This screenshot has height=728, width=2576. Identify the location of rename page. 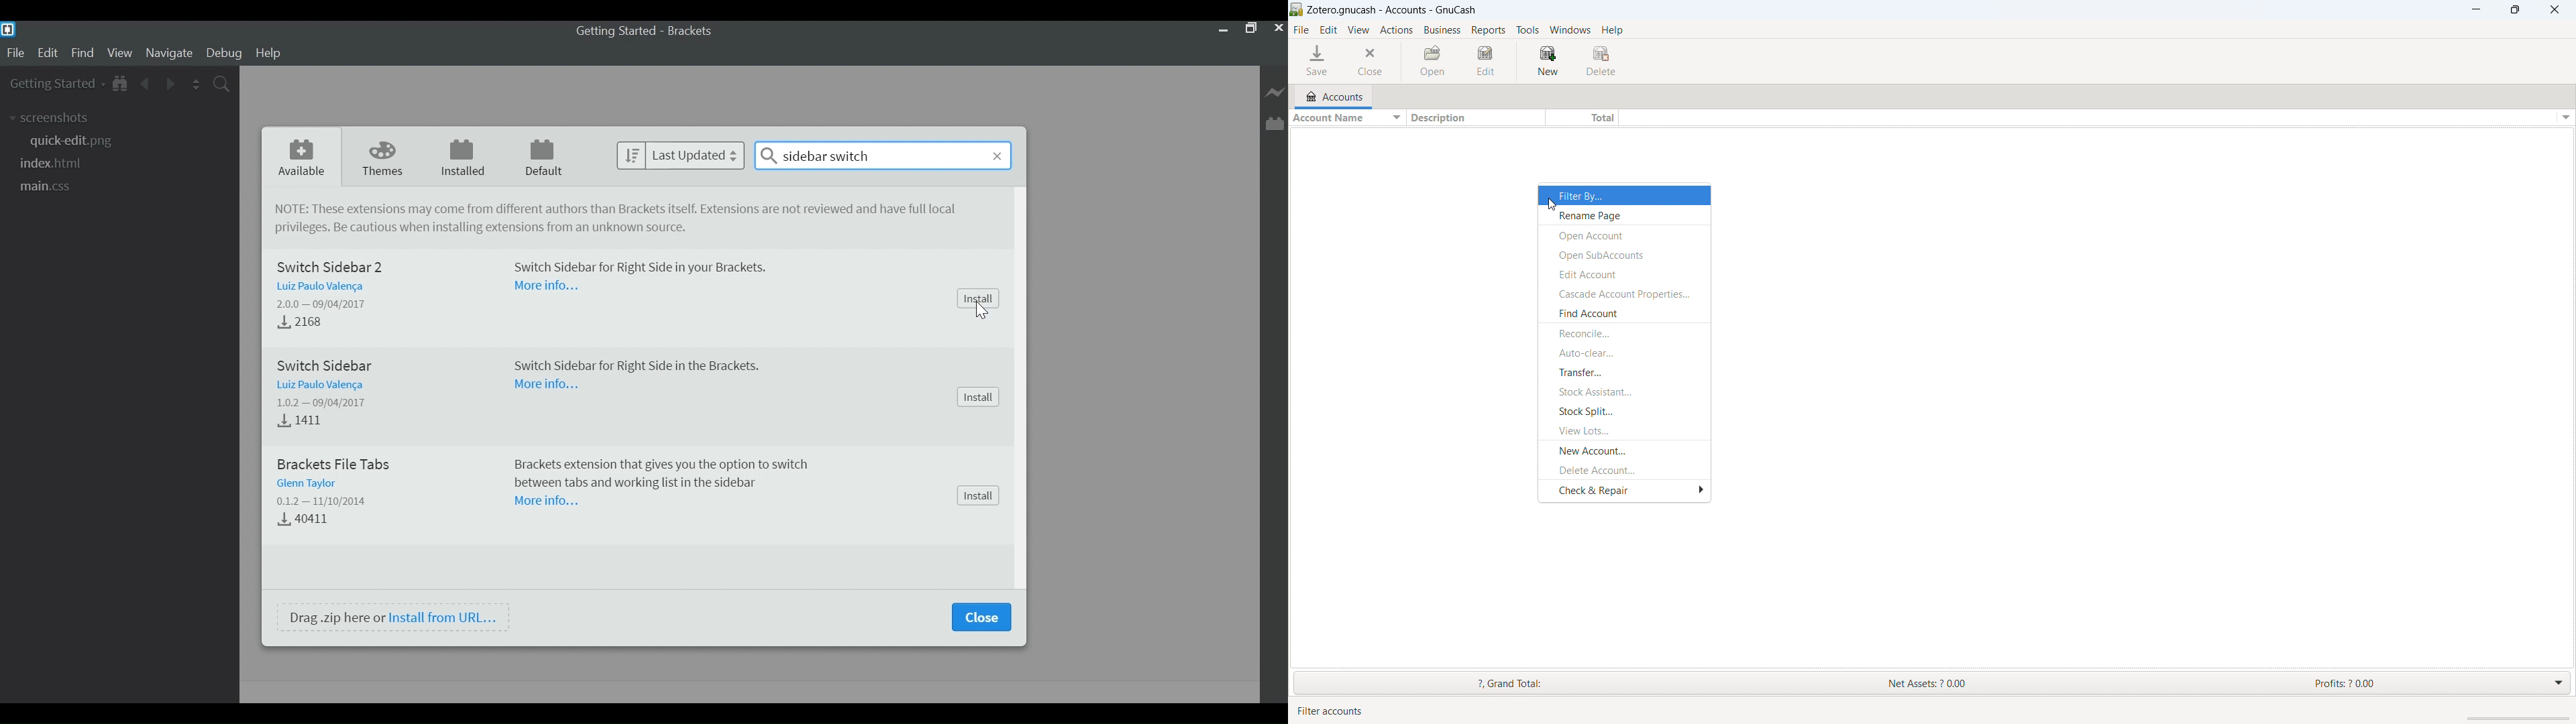
(1624, 215).